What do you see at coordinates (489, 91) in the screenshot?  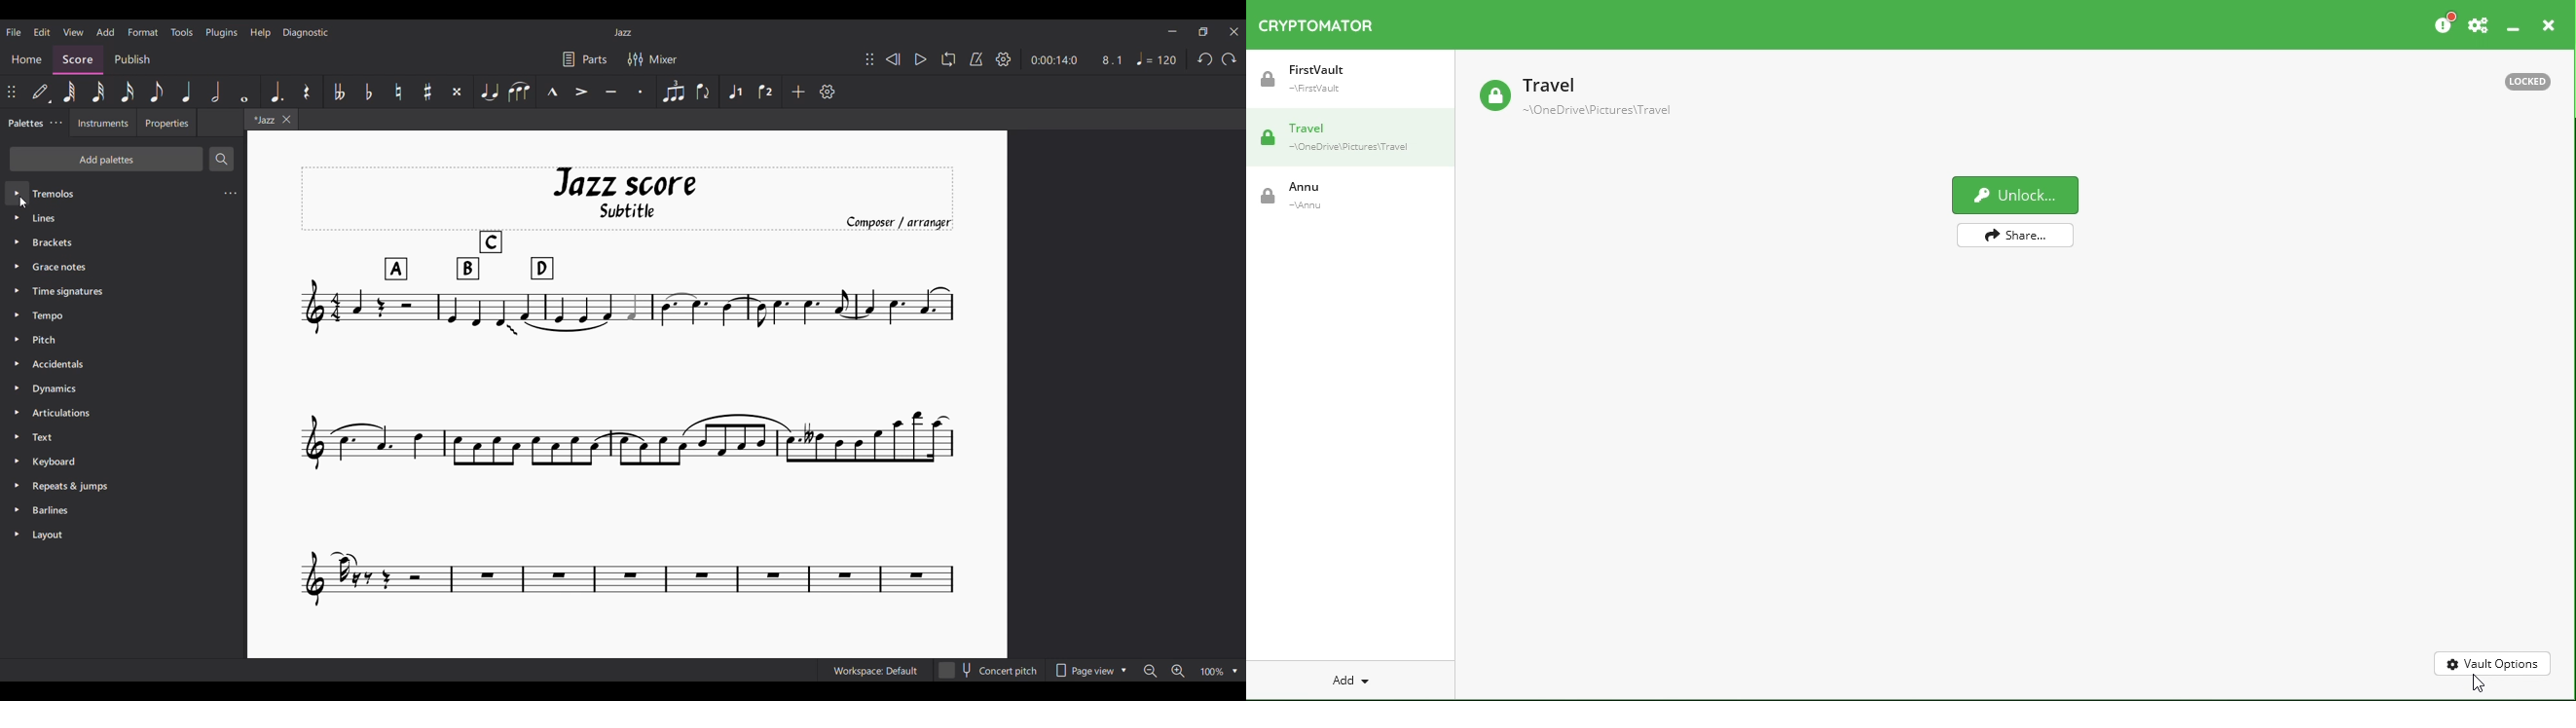 I see `Tie` at bounding box center [489, 91].